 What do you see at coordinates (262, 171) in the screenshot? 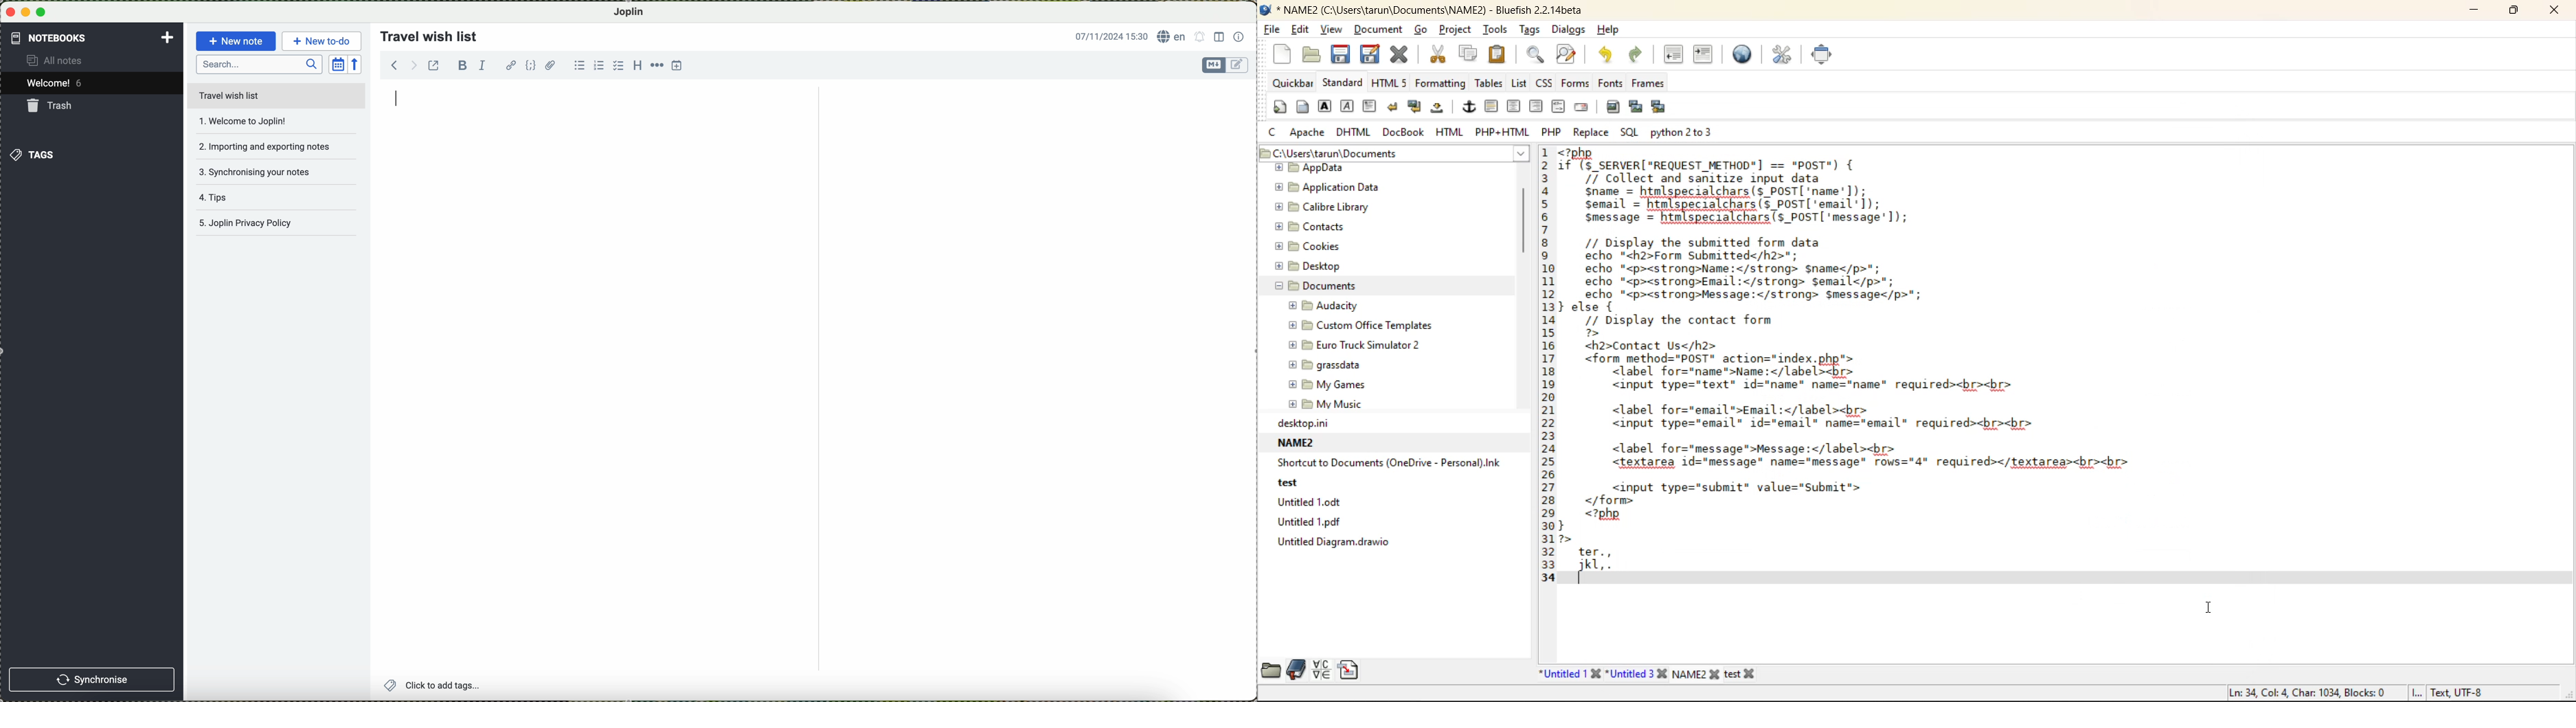
I see `synchronising your notes` at bounding box center [262, 171].